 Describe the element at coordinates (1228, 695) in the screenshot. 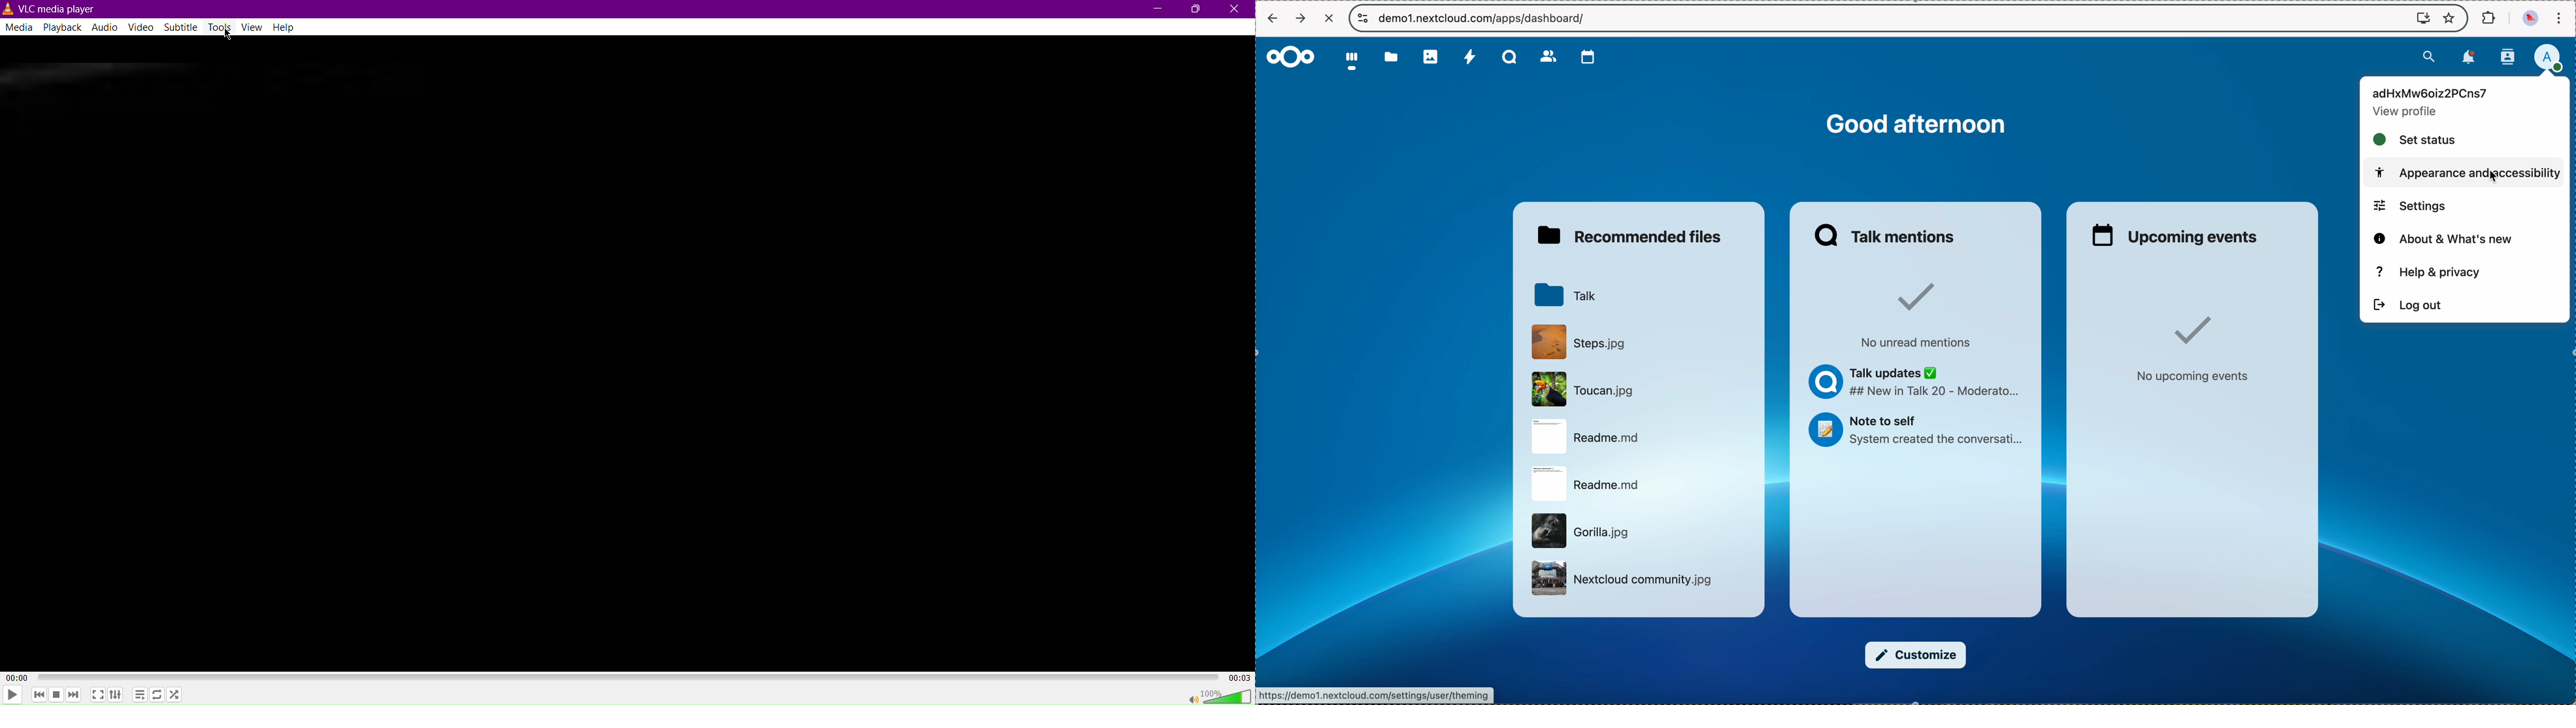

I see `Volume` at that location.